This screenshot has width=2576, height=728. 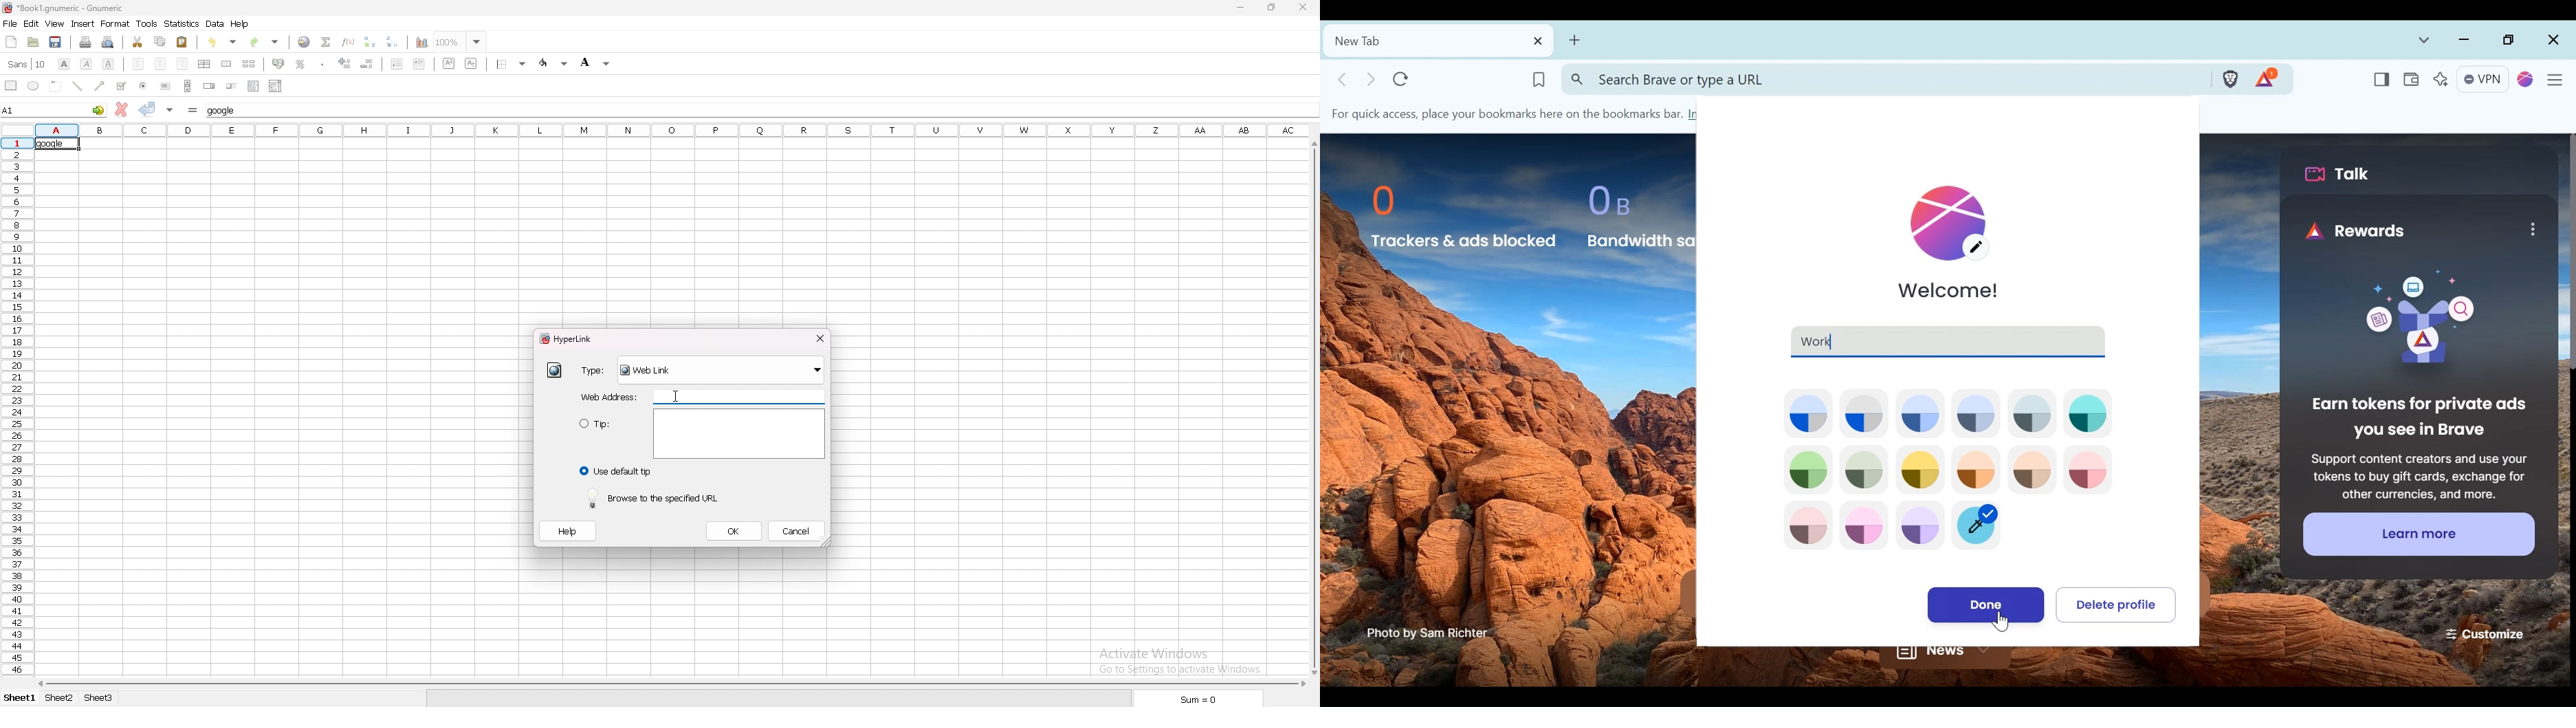 What do you see at coordinates (8, 8) in the screenshot?
I see `Hyperlink logo` at bounding box center [8, 8].